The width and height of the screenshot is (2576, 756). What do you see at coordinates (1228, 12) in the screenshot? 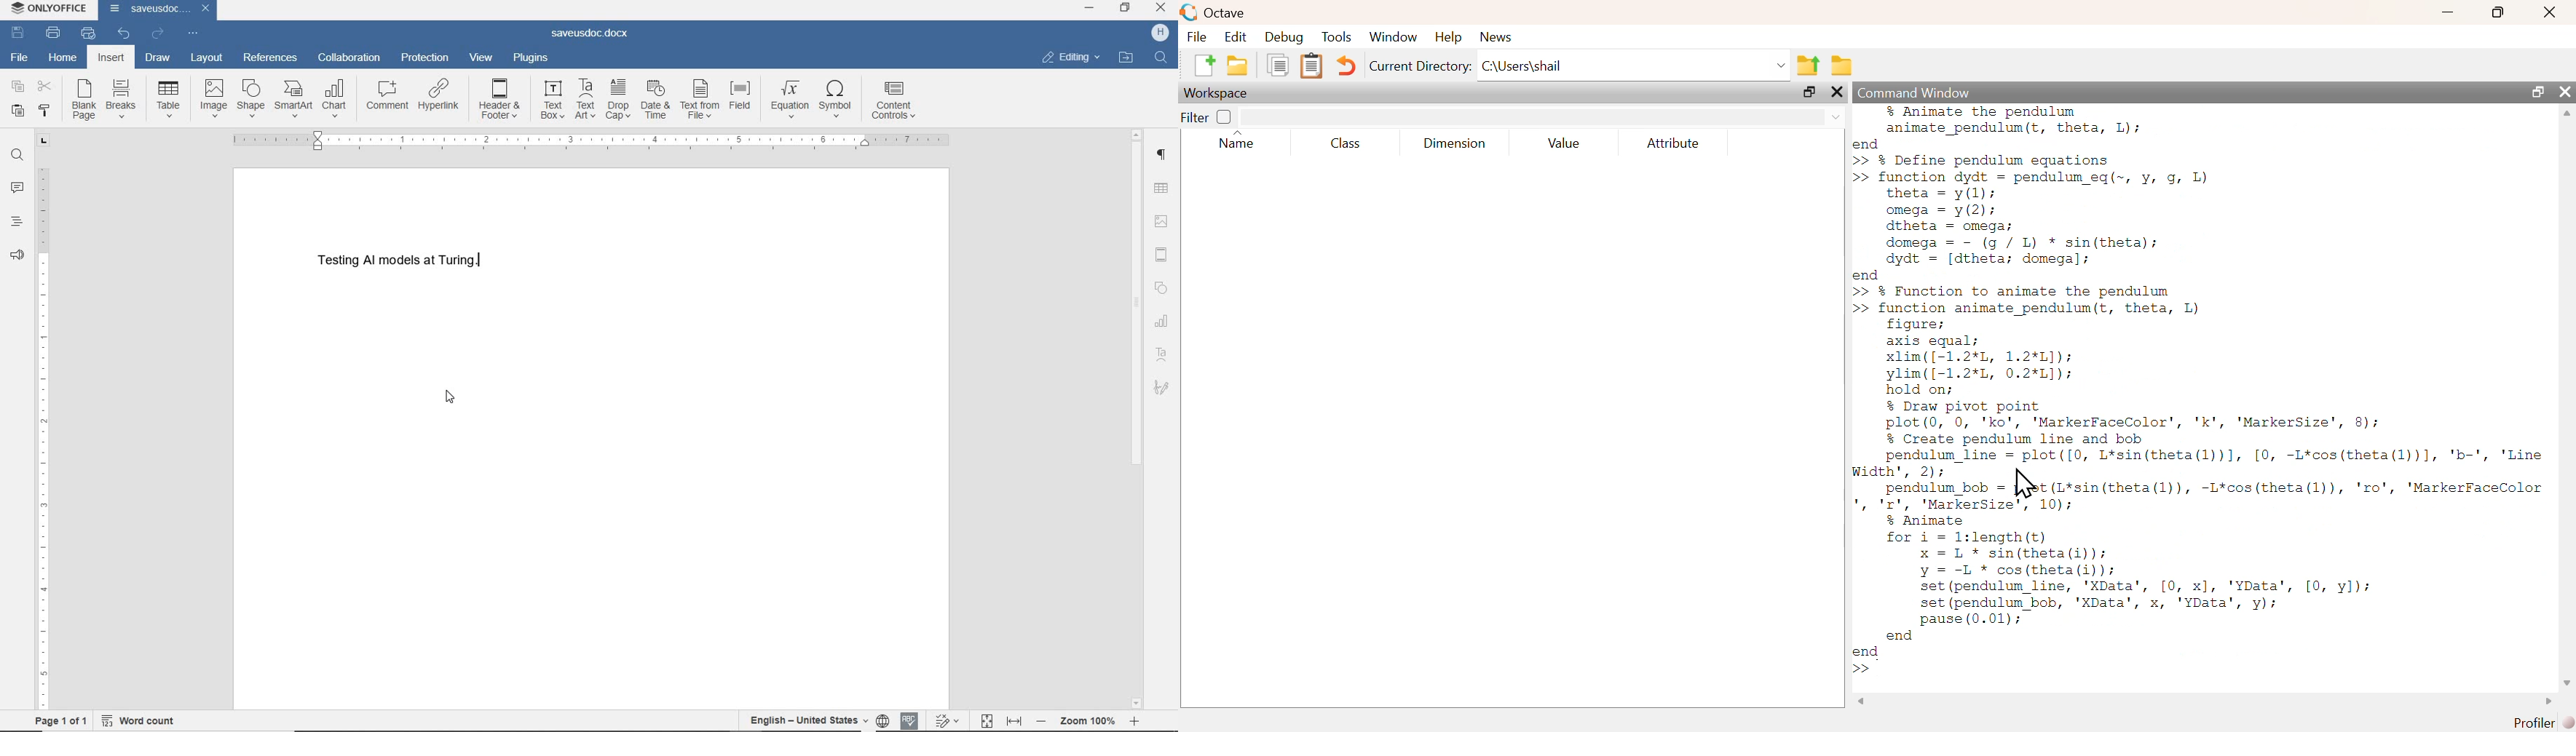
I see `Octave` at bounding box center [1228, 12].